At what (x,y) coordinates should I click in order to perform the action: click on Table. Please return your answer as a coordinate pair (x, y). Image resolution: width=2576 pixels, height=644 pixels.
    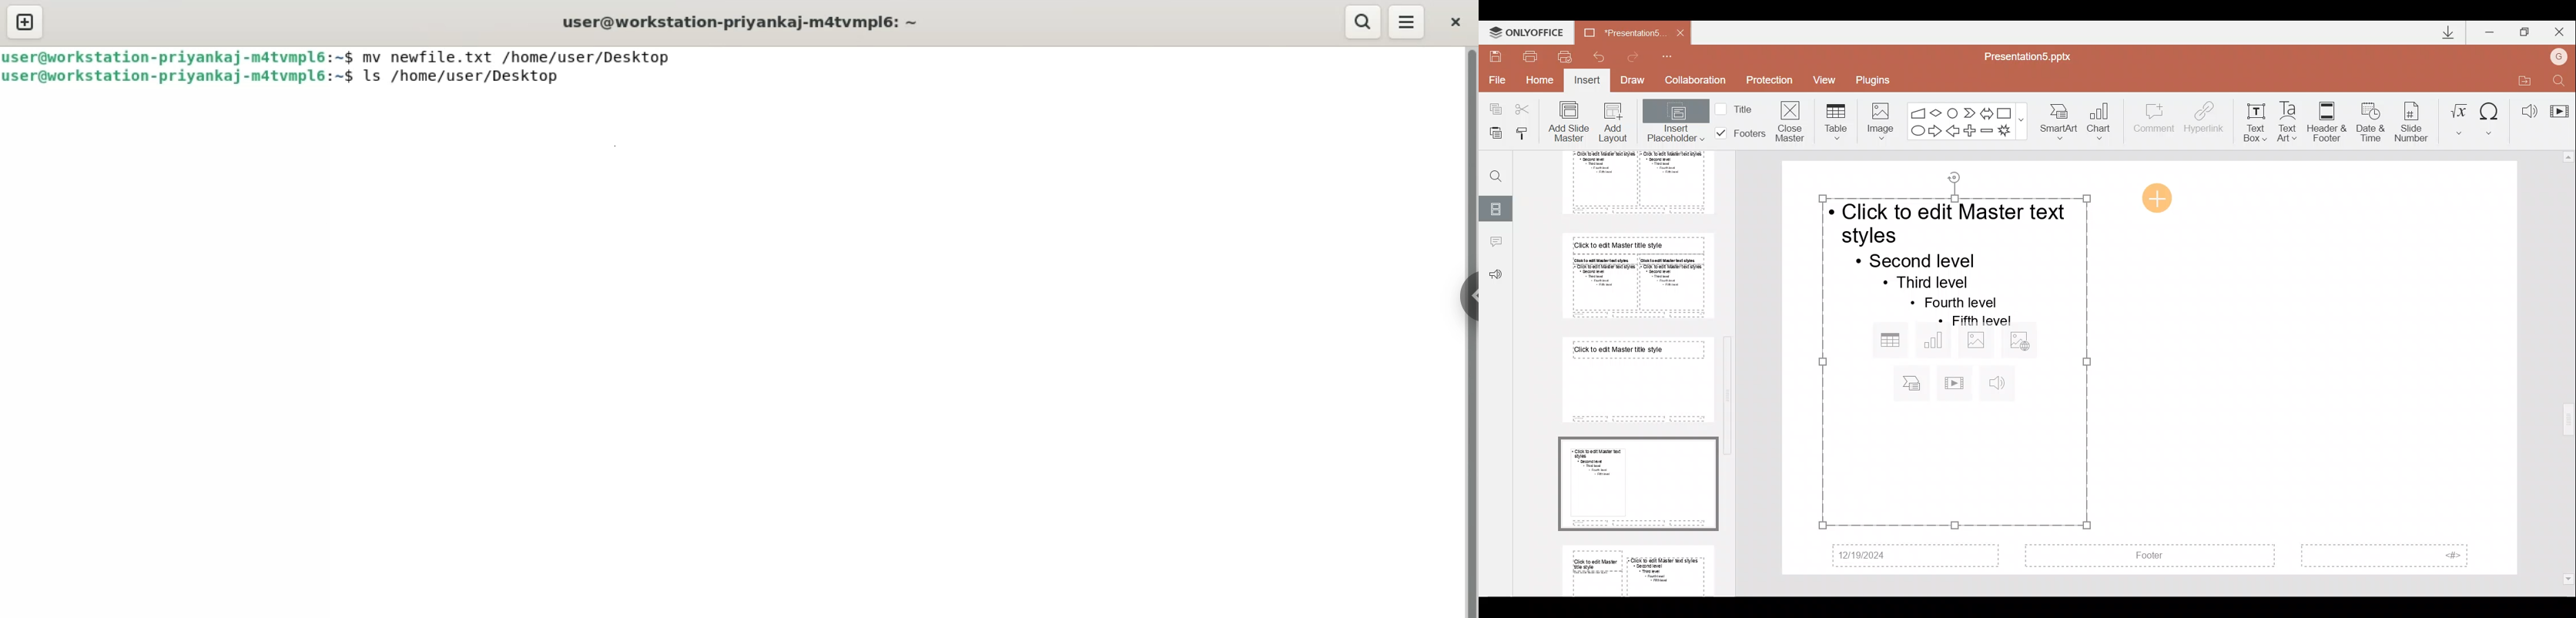
    Looking at the image, I should click on (1834, 121).